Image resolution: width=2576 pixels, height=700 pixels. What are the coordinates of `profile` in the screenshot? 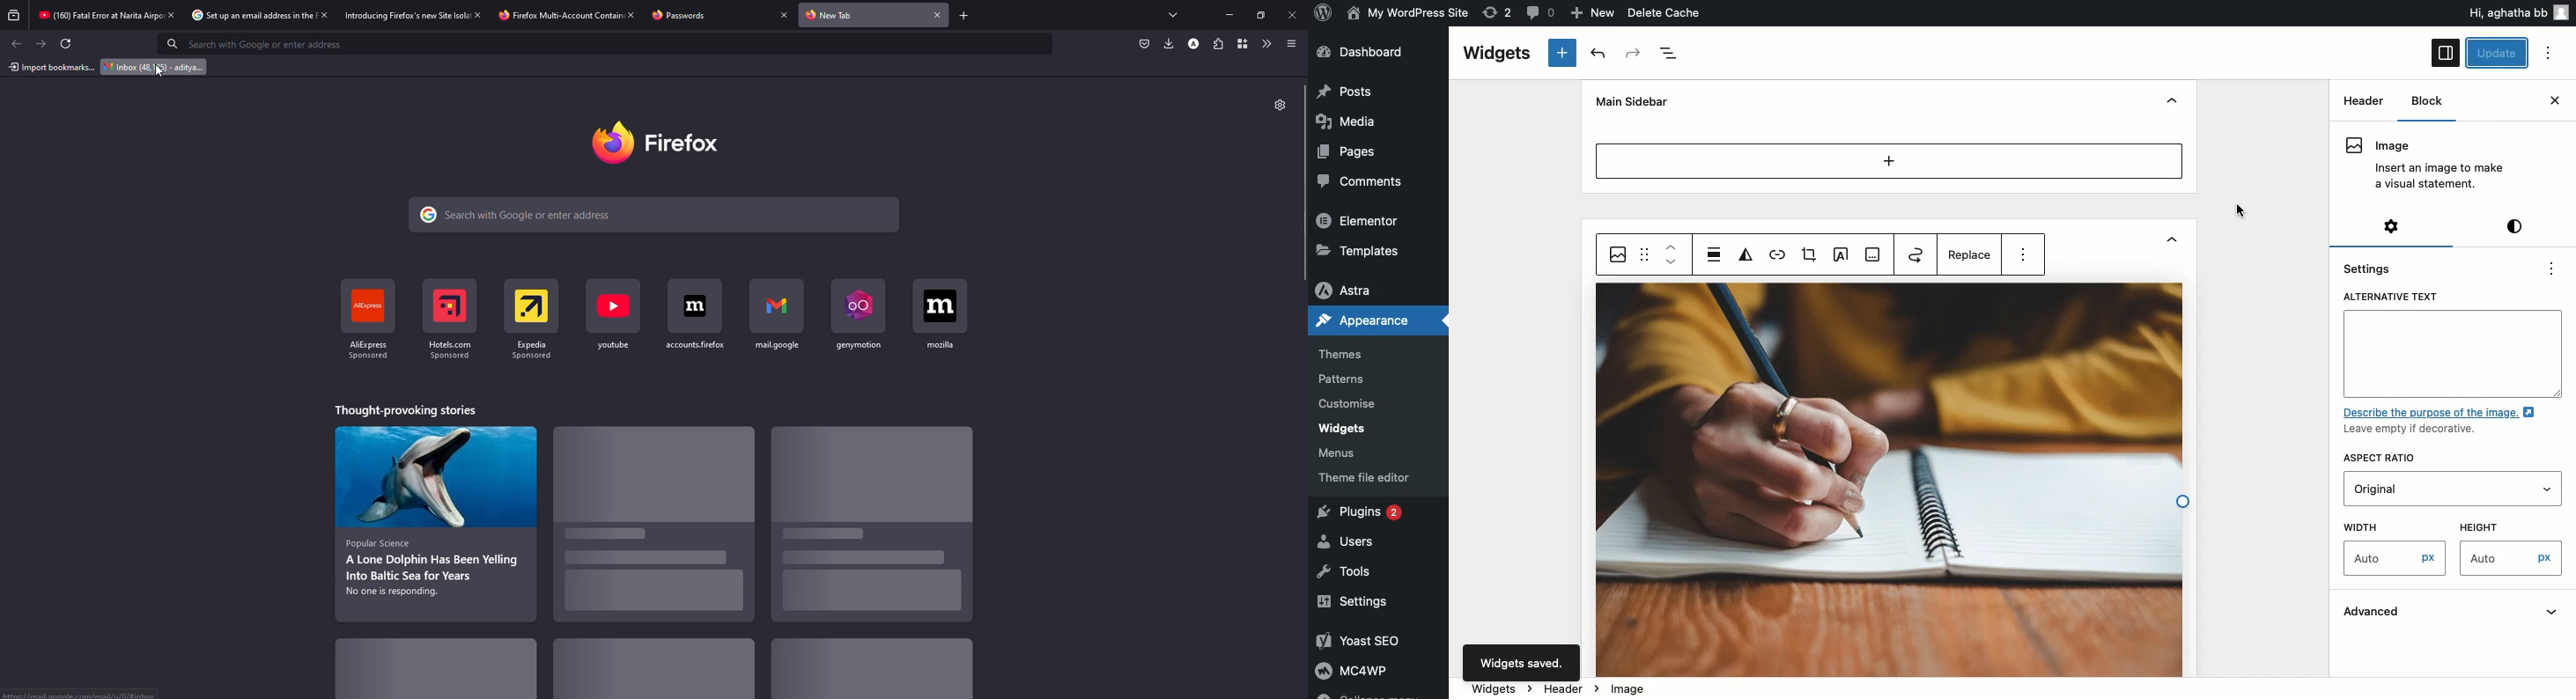 It's located at (1193, 44).